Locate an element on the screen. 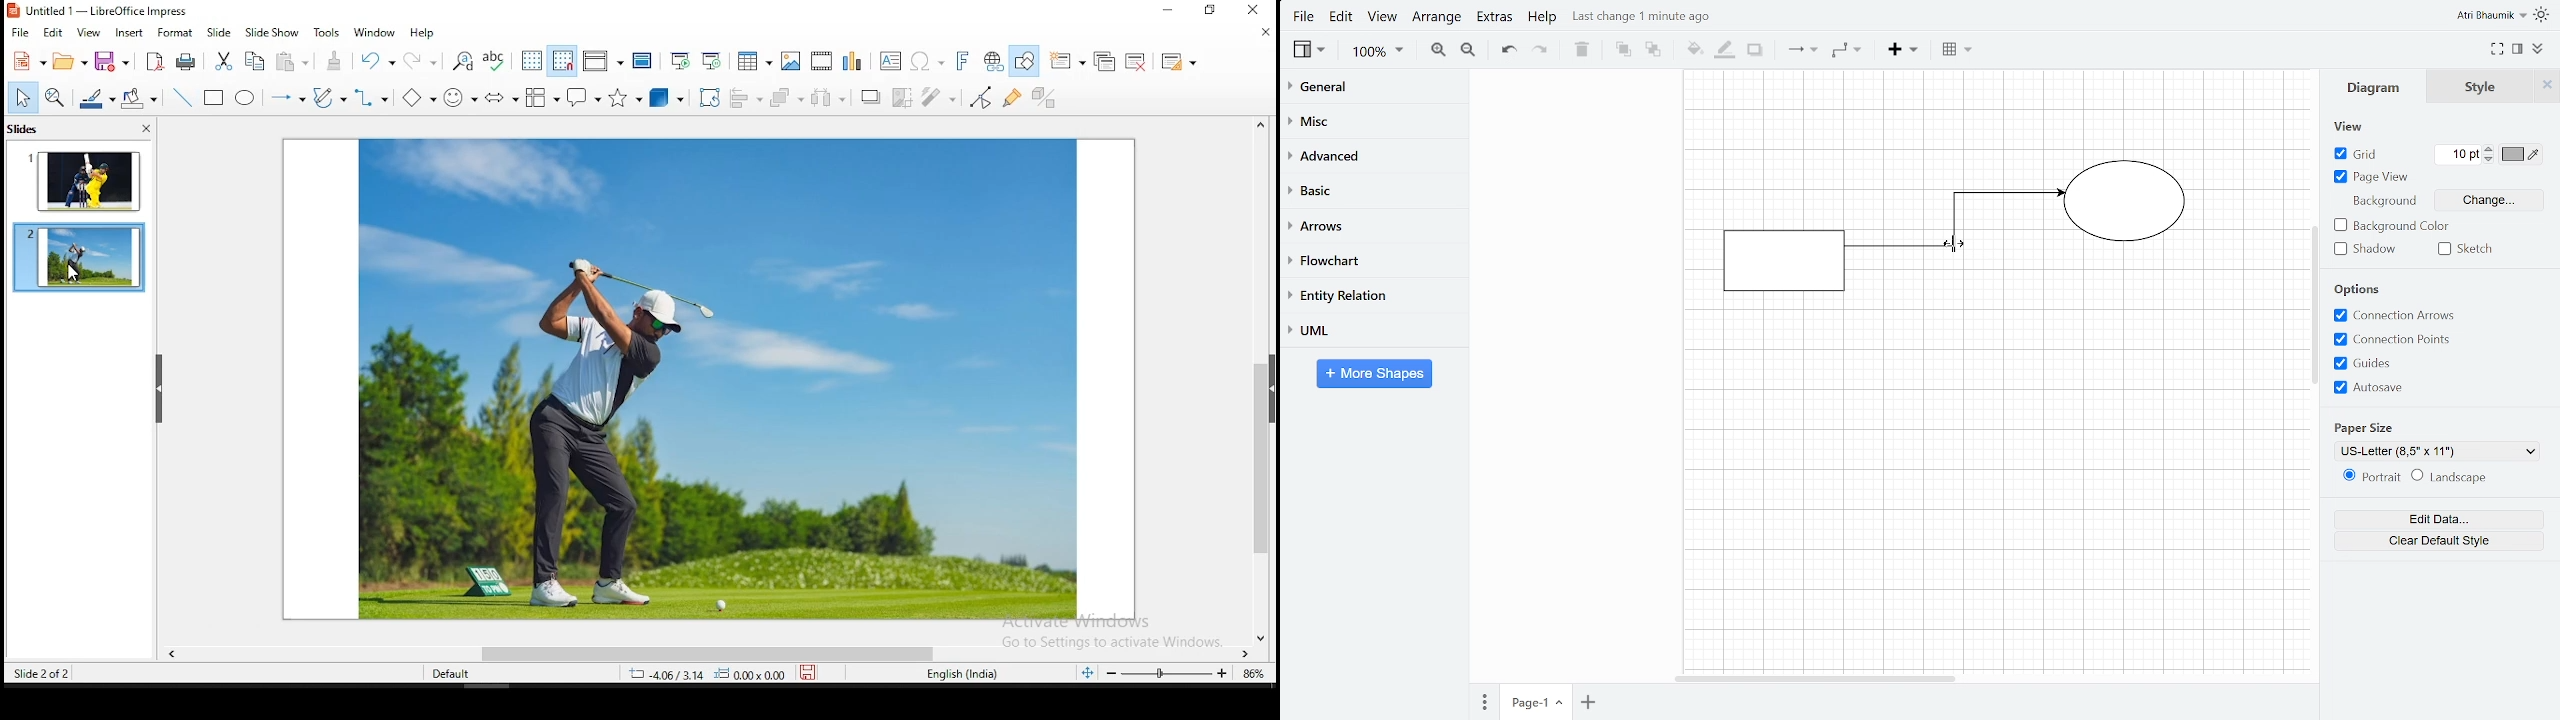 The image size is (2576, 728). save is located at coordinates (113, 63).